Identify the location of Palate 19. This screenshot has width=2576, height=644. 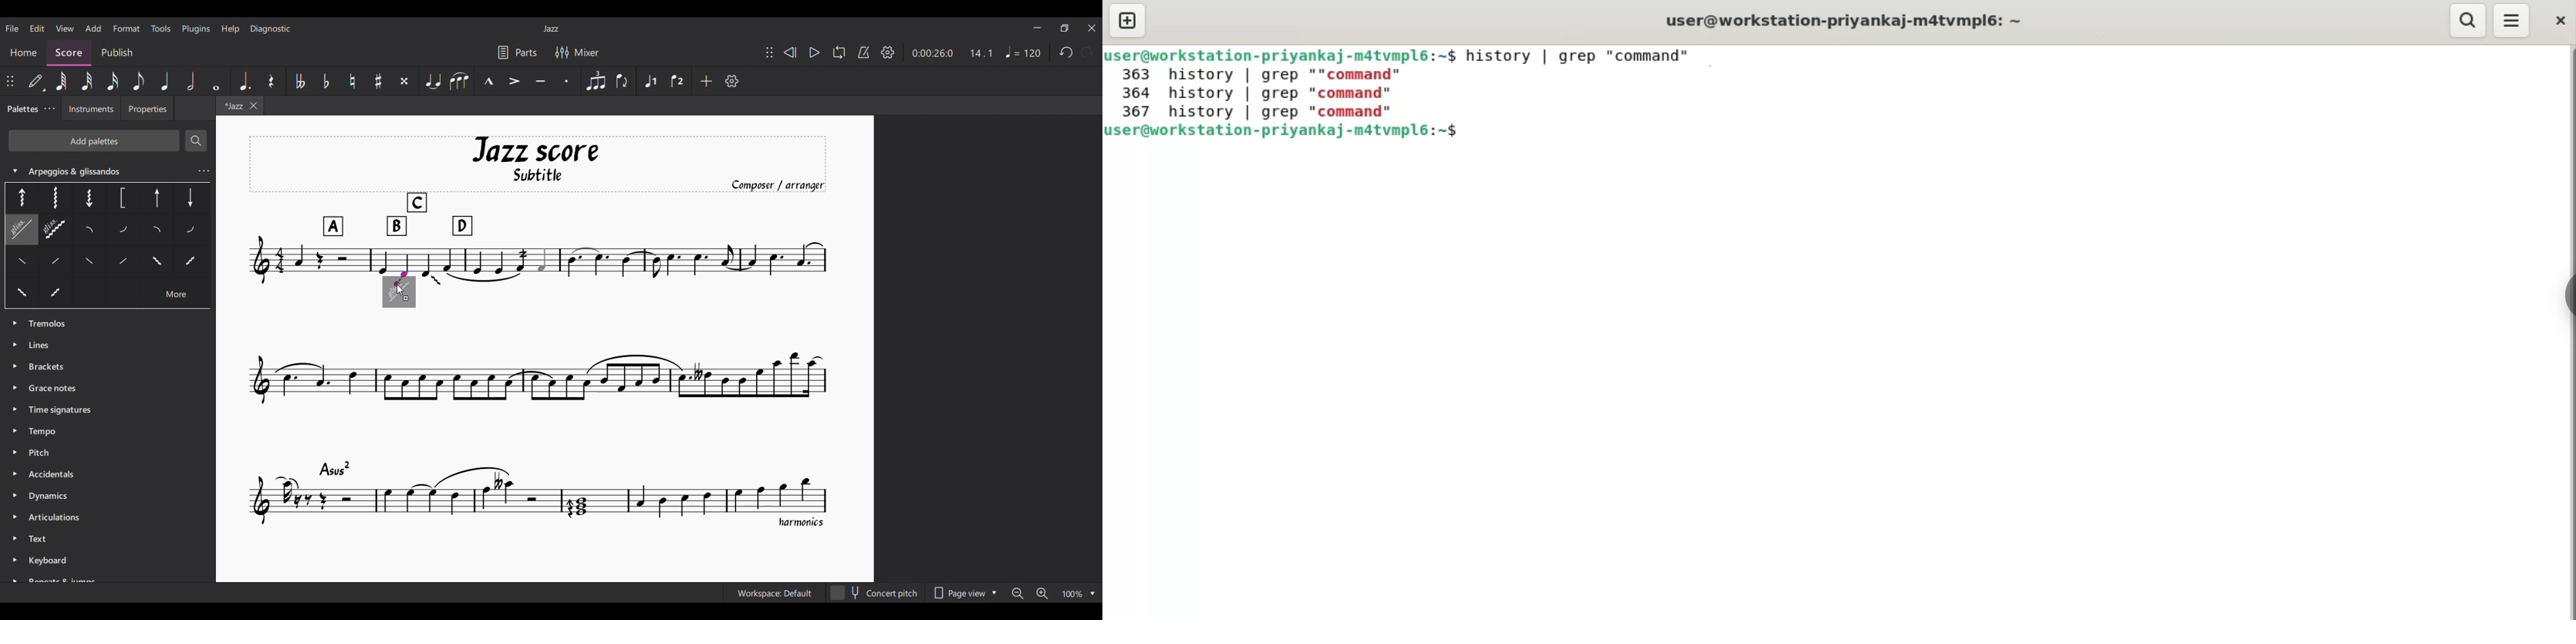
(56, 293).